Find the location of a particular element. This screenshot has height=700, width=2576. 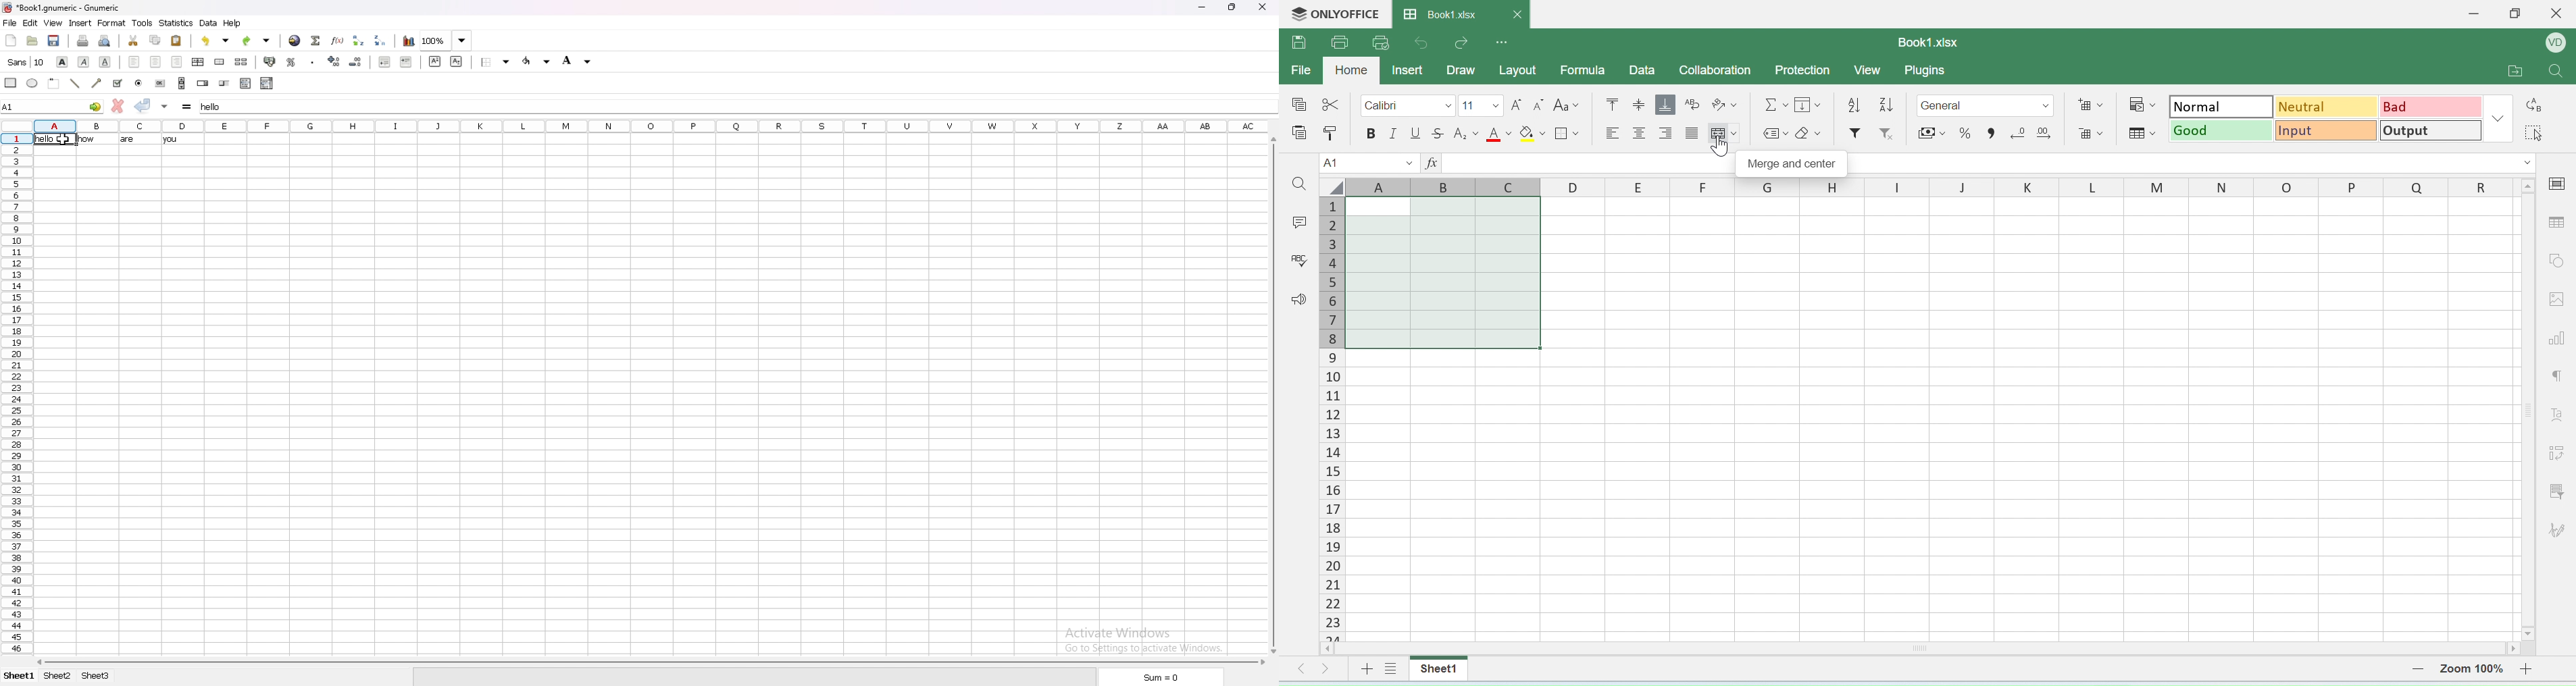

percentage is located at coordinates (293, 61).